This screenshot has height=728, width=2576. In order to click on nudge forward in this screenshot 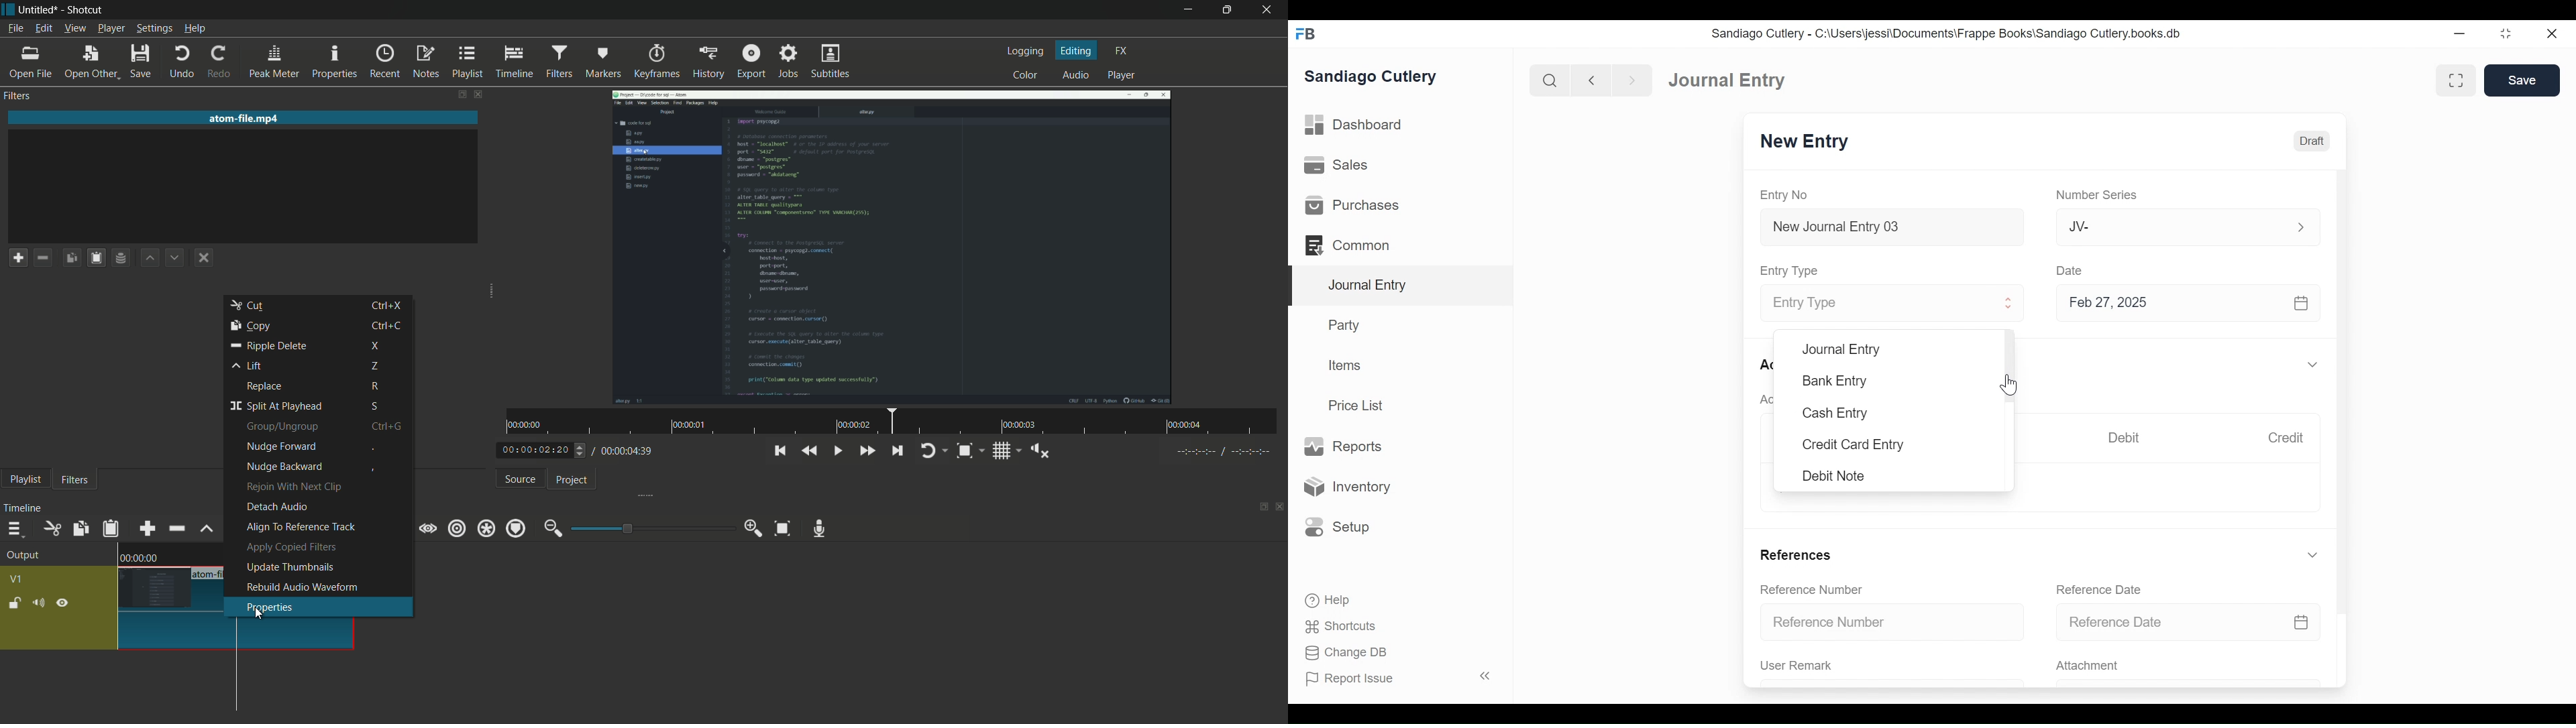, I will do `click(282, 446)`.